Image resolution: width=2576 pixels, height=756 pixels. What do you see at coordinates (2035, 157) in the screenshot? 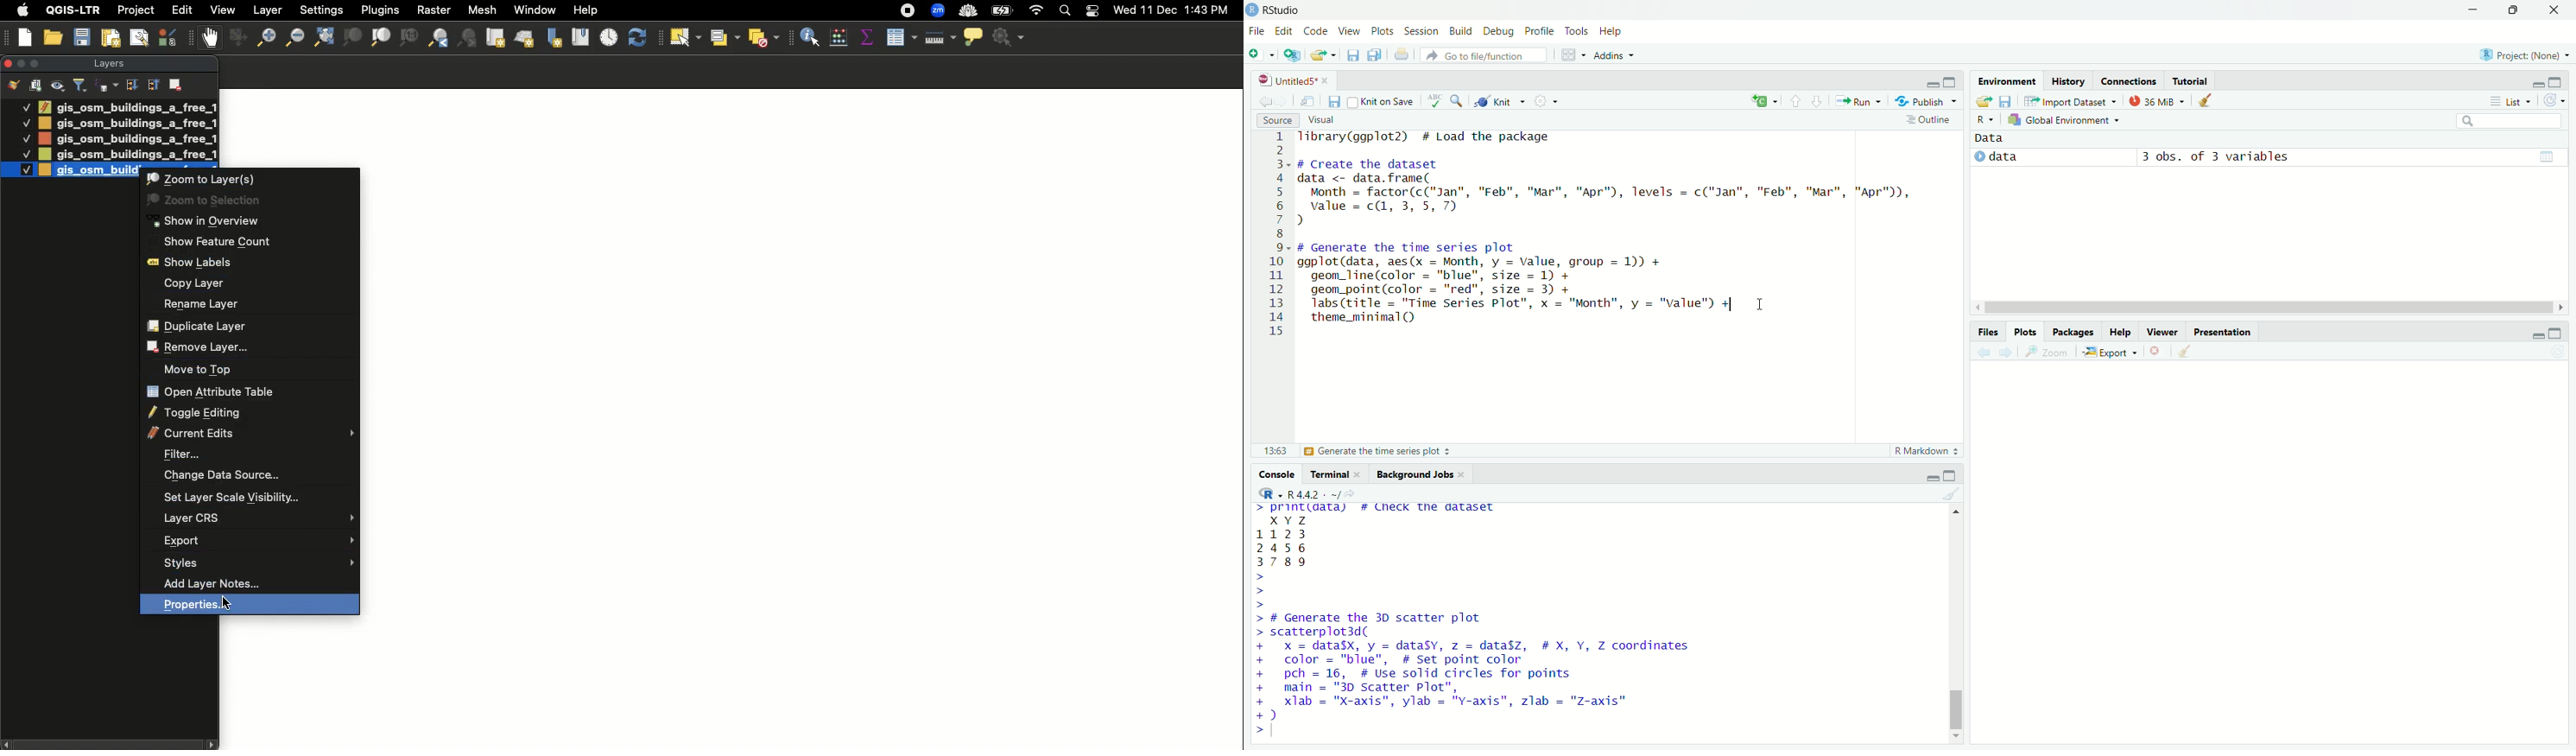
I see `data` at bounding box center [2035, 157].